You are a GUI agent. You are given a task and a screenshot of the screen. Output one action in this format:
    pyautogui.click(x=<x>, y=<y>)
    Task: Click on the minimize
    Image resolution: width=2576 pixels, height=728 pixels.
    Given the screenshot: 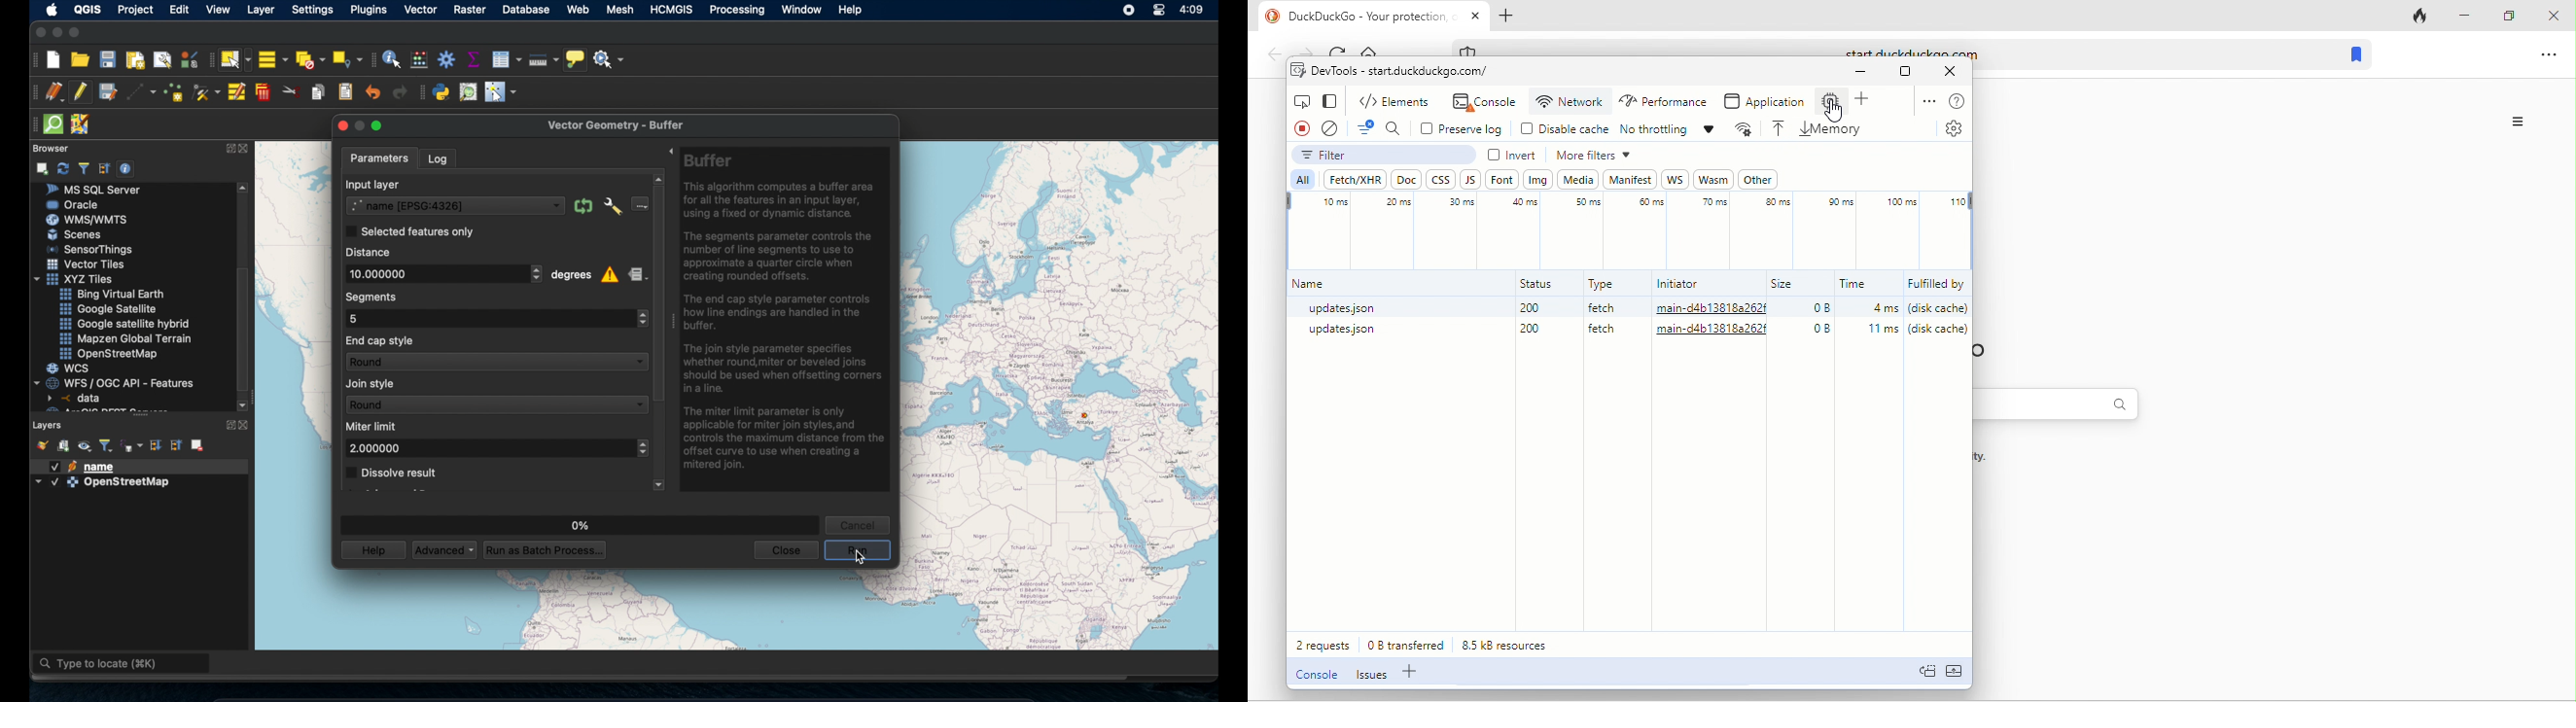 What is the action you would take?
    pyautogui.click(x=56, y=32)
    